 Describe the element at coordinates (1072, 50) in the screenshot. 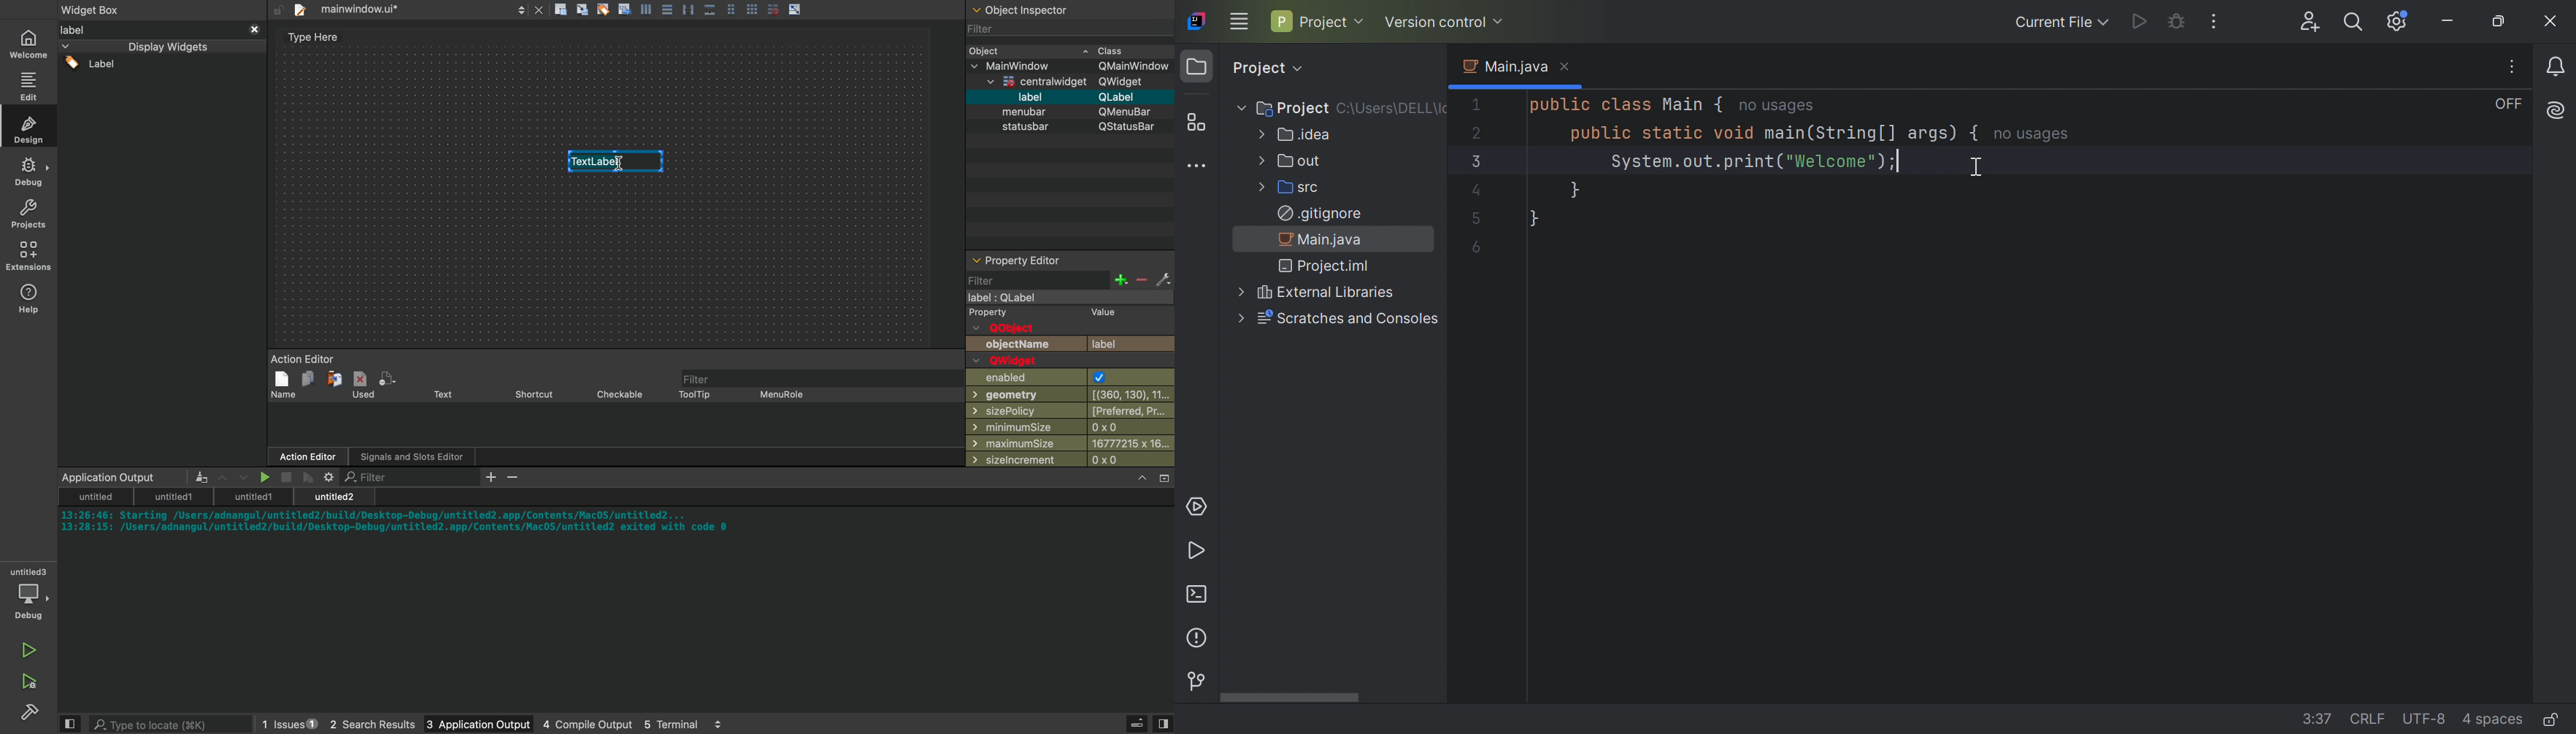

I see `widget class` at that location.